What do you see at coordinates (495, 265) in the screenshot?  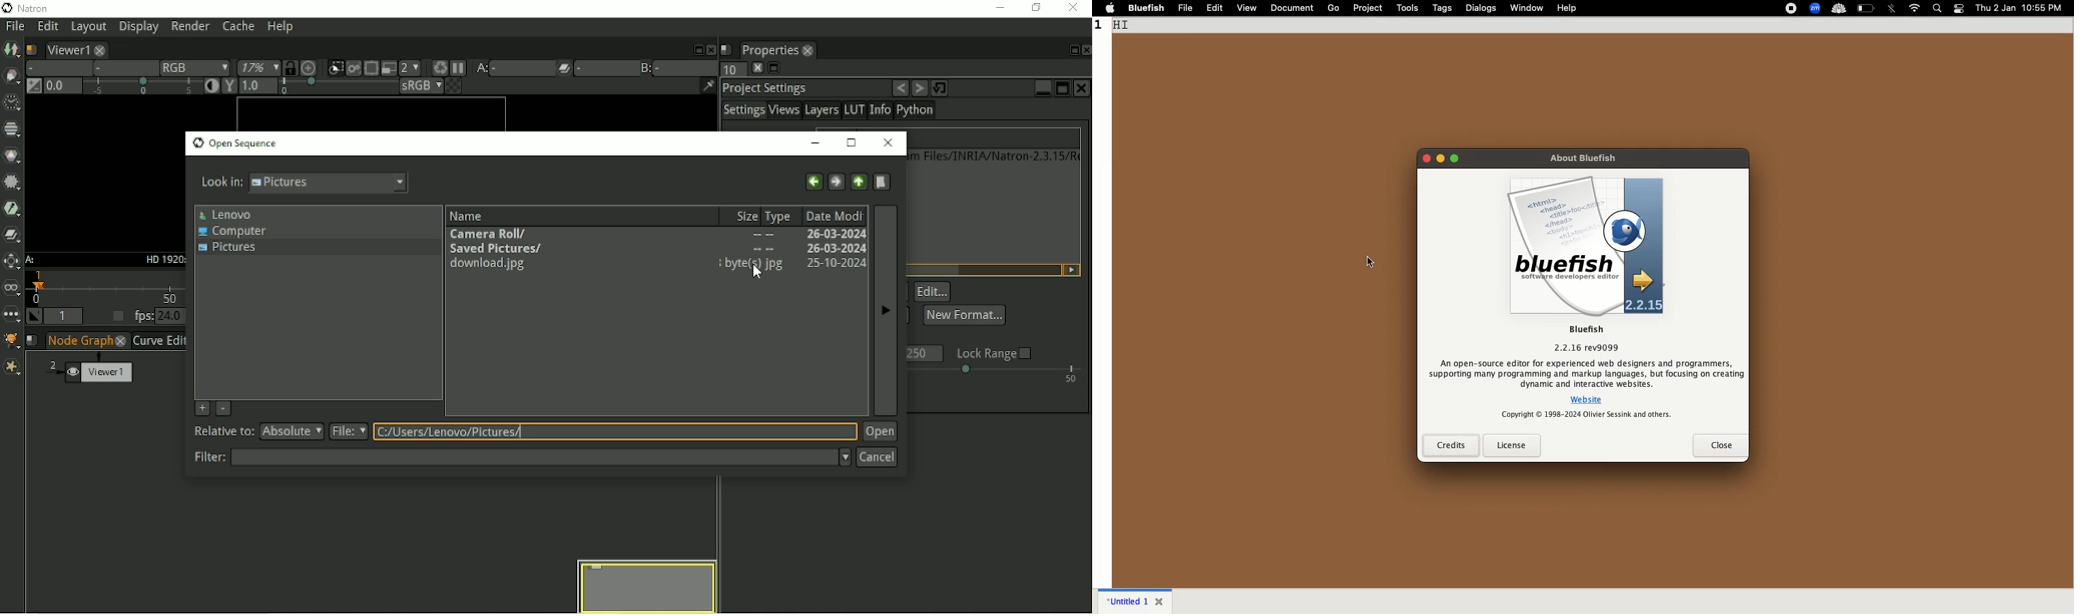 I see `download.jpg` at bounding box center [495, 265].